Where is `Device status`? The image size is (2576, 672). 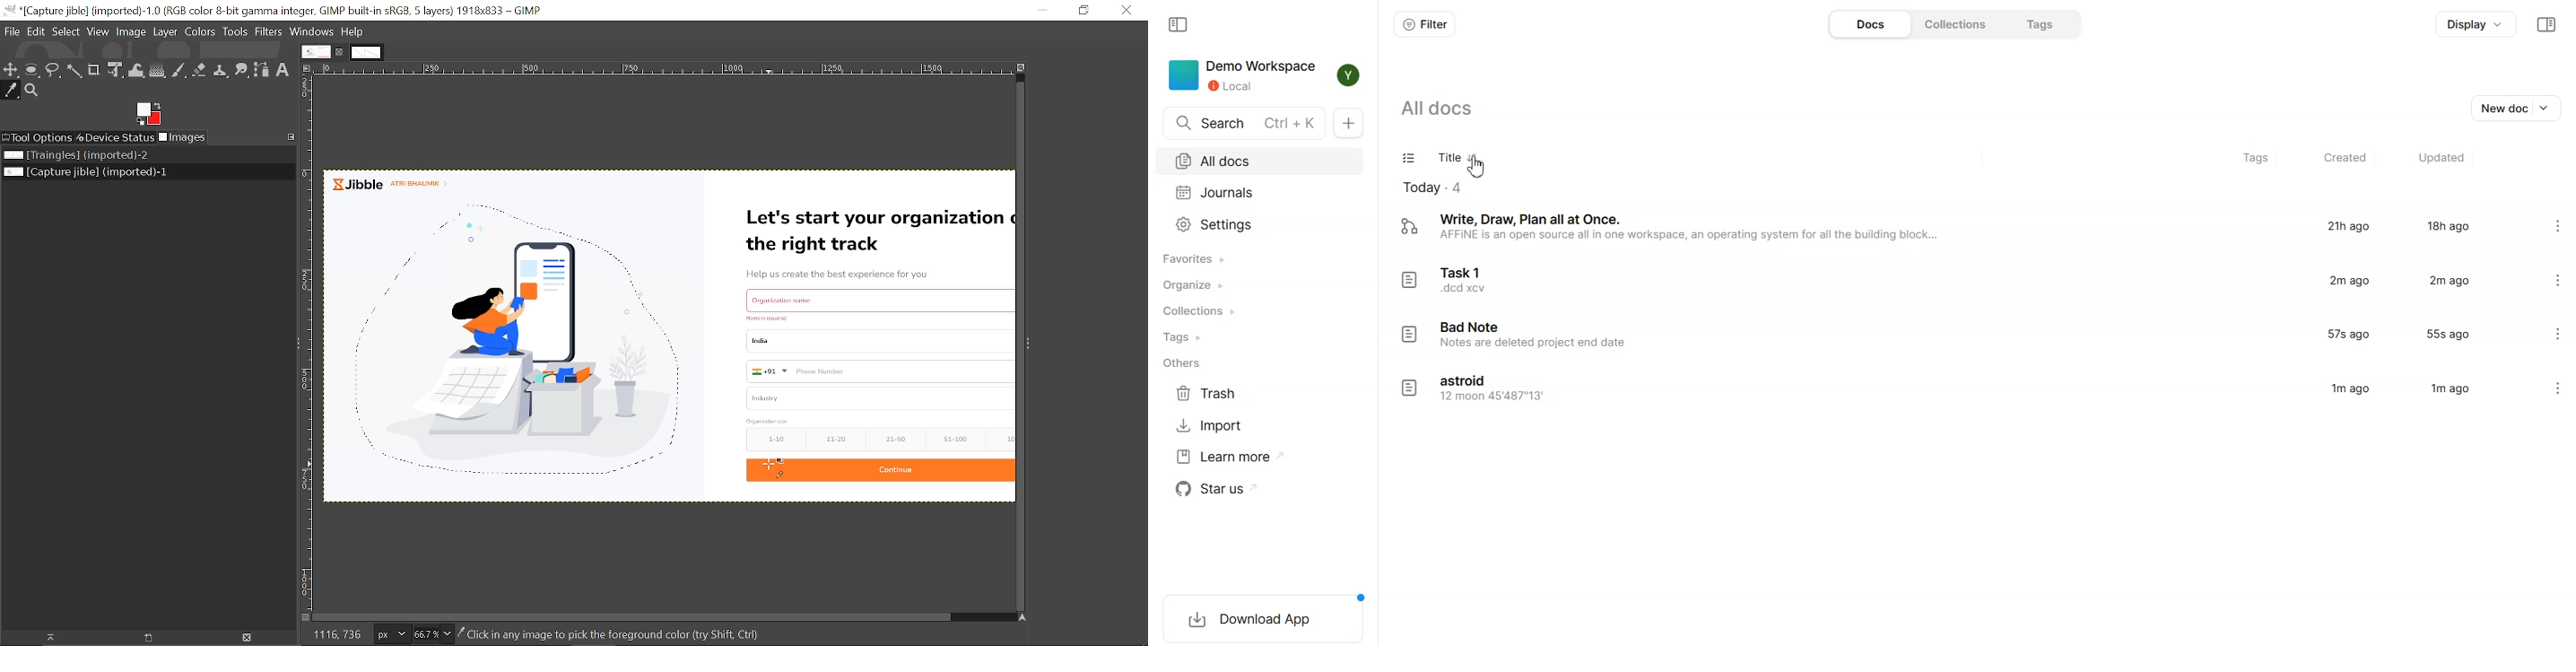 Device status is located at coordinates (116, 137).